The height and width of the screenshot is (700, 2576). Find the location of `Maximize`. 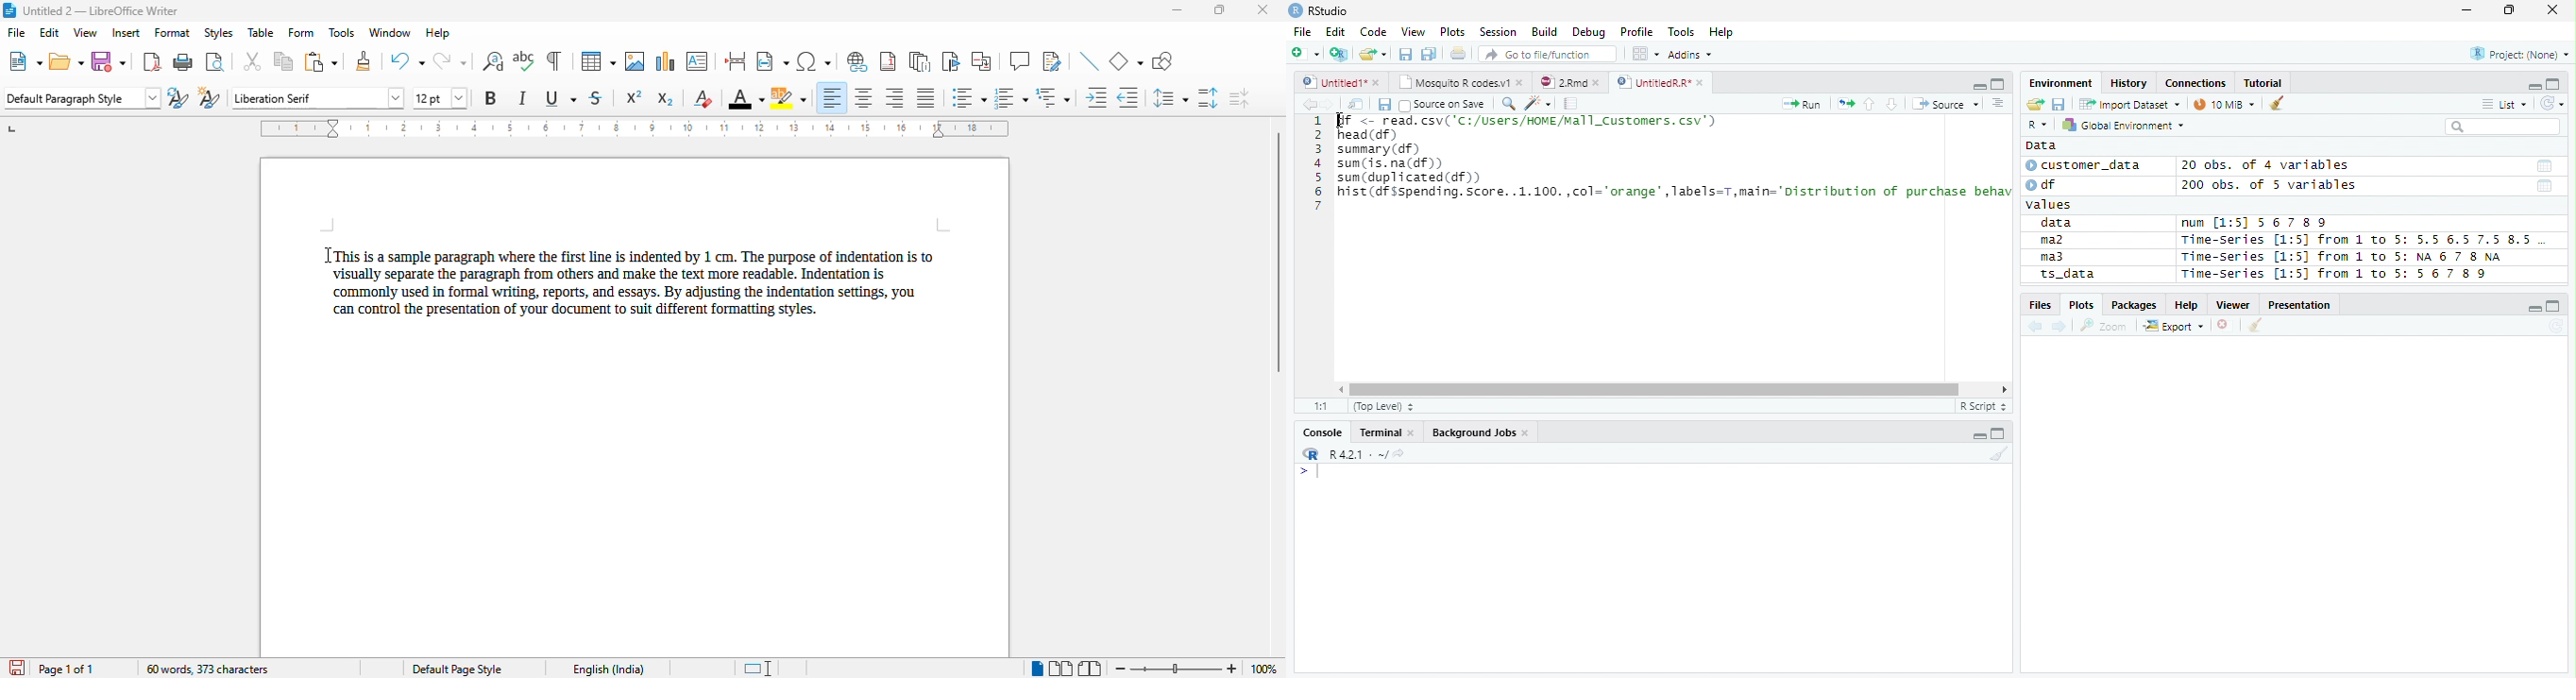

Maximize is located at coordinates (1997, 83).